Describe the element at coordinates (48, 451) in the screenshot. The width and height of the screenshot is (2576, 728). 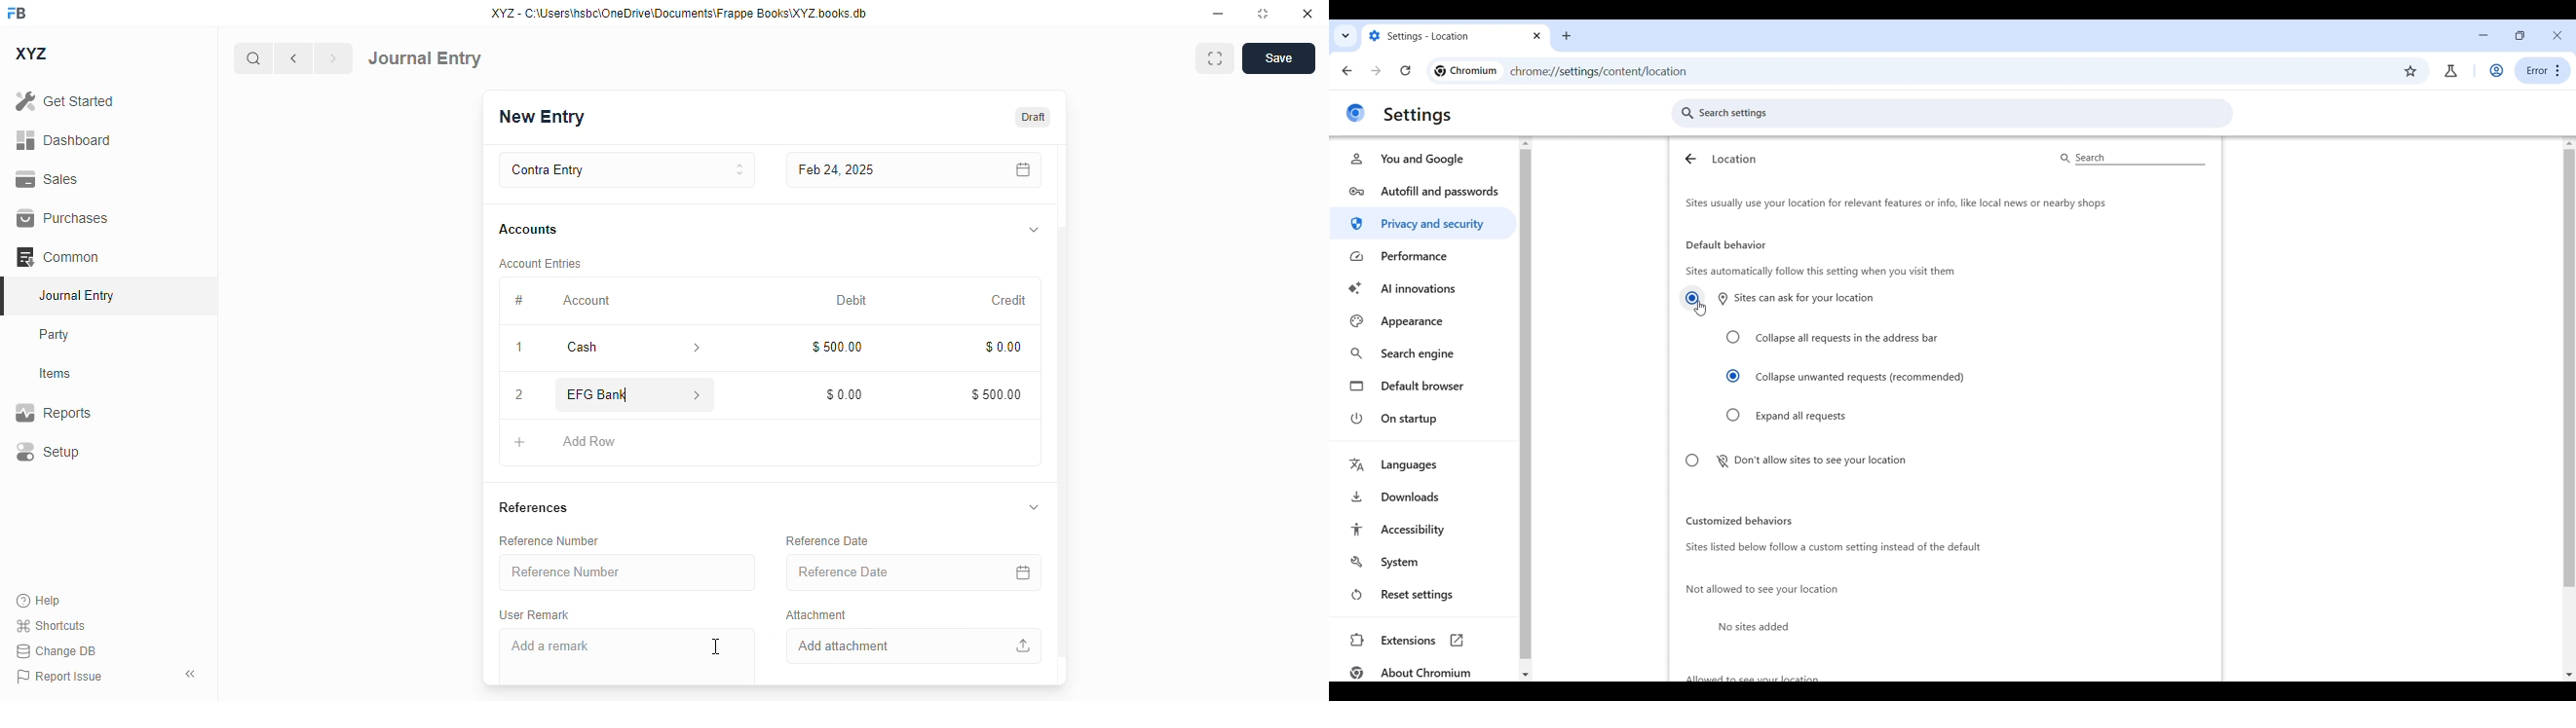
I see `setup` at that location.